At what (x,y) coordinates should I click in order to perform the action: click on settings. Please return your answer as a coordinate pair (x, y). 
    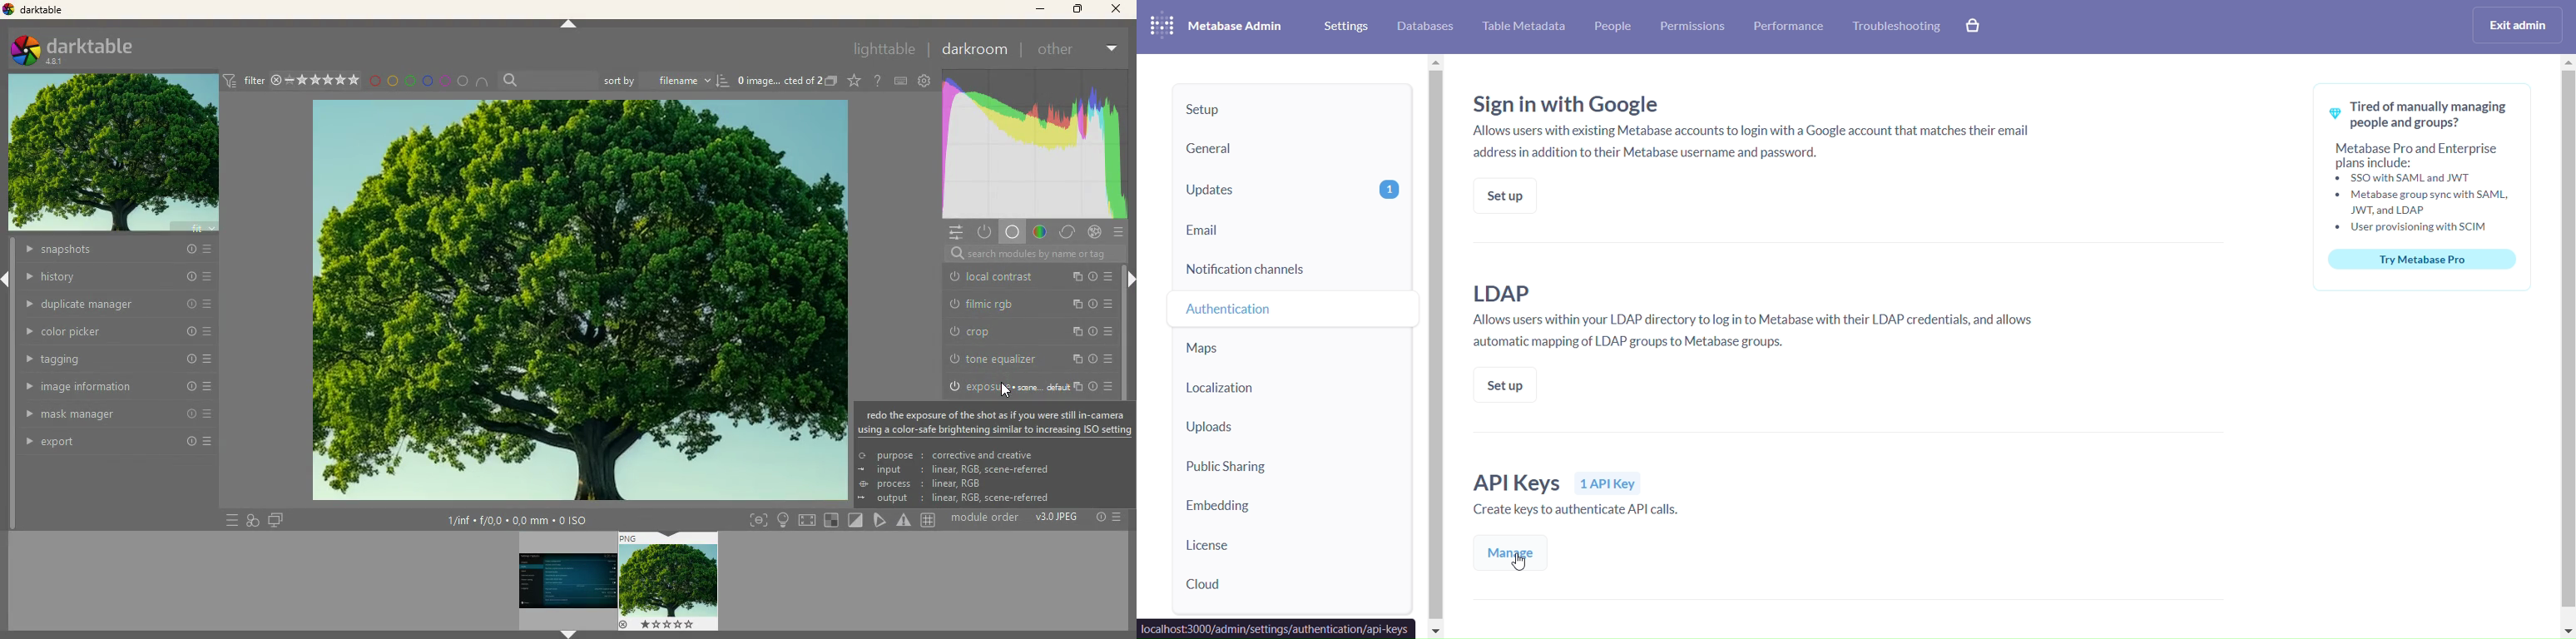
    Looking at the image, I should click on (954, 232).